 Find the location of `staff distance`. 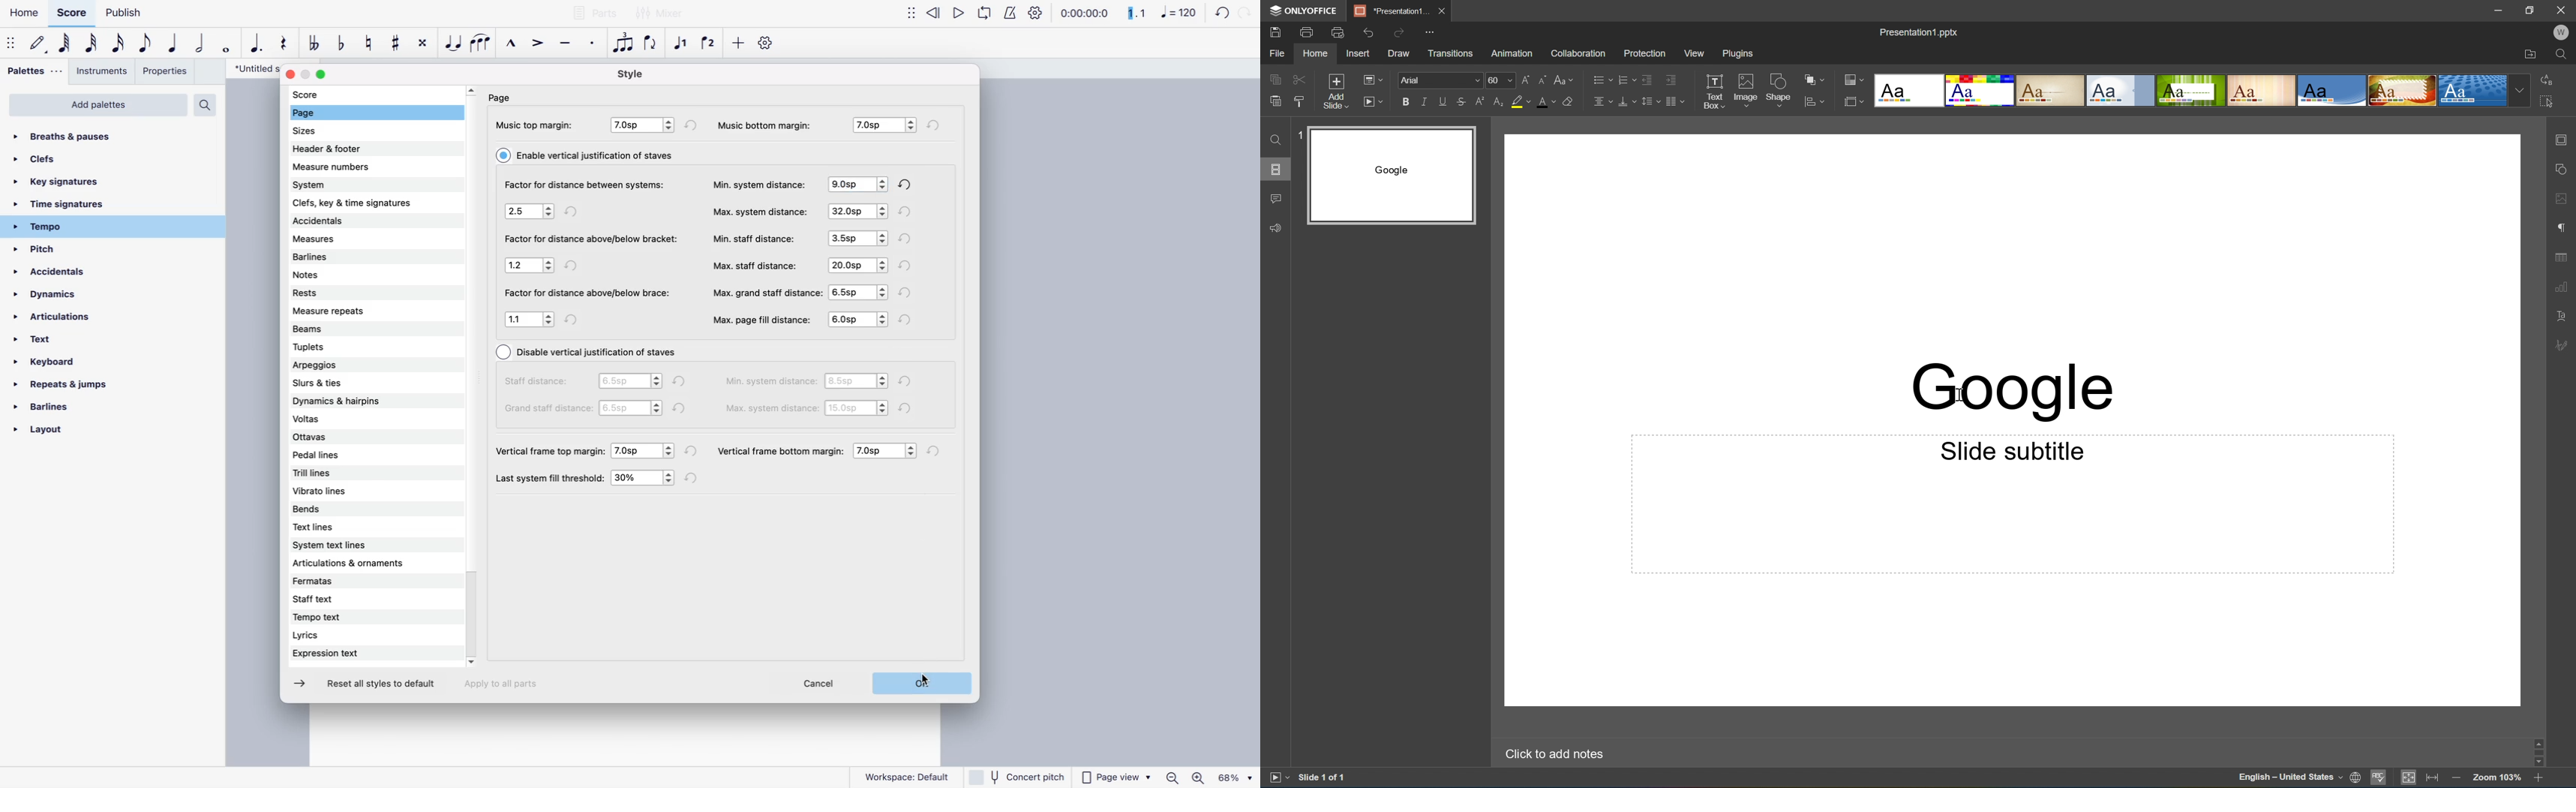

staff distance is located at coordinates (539, 380).